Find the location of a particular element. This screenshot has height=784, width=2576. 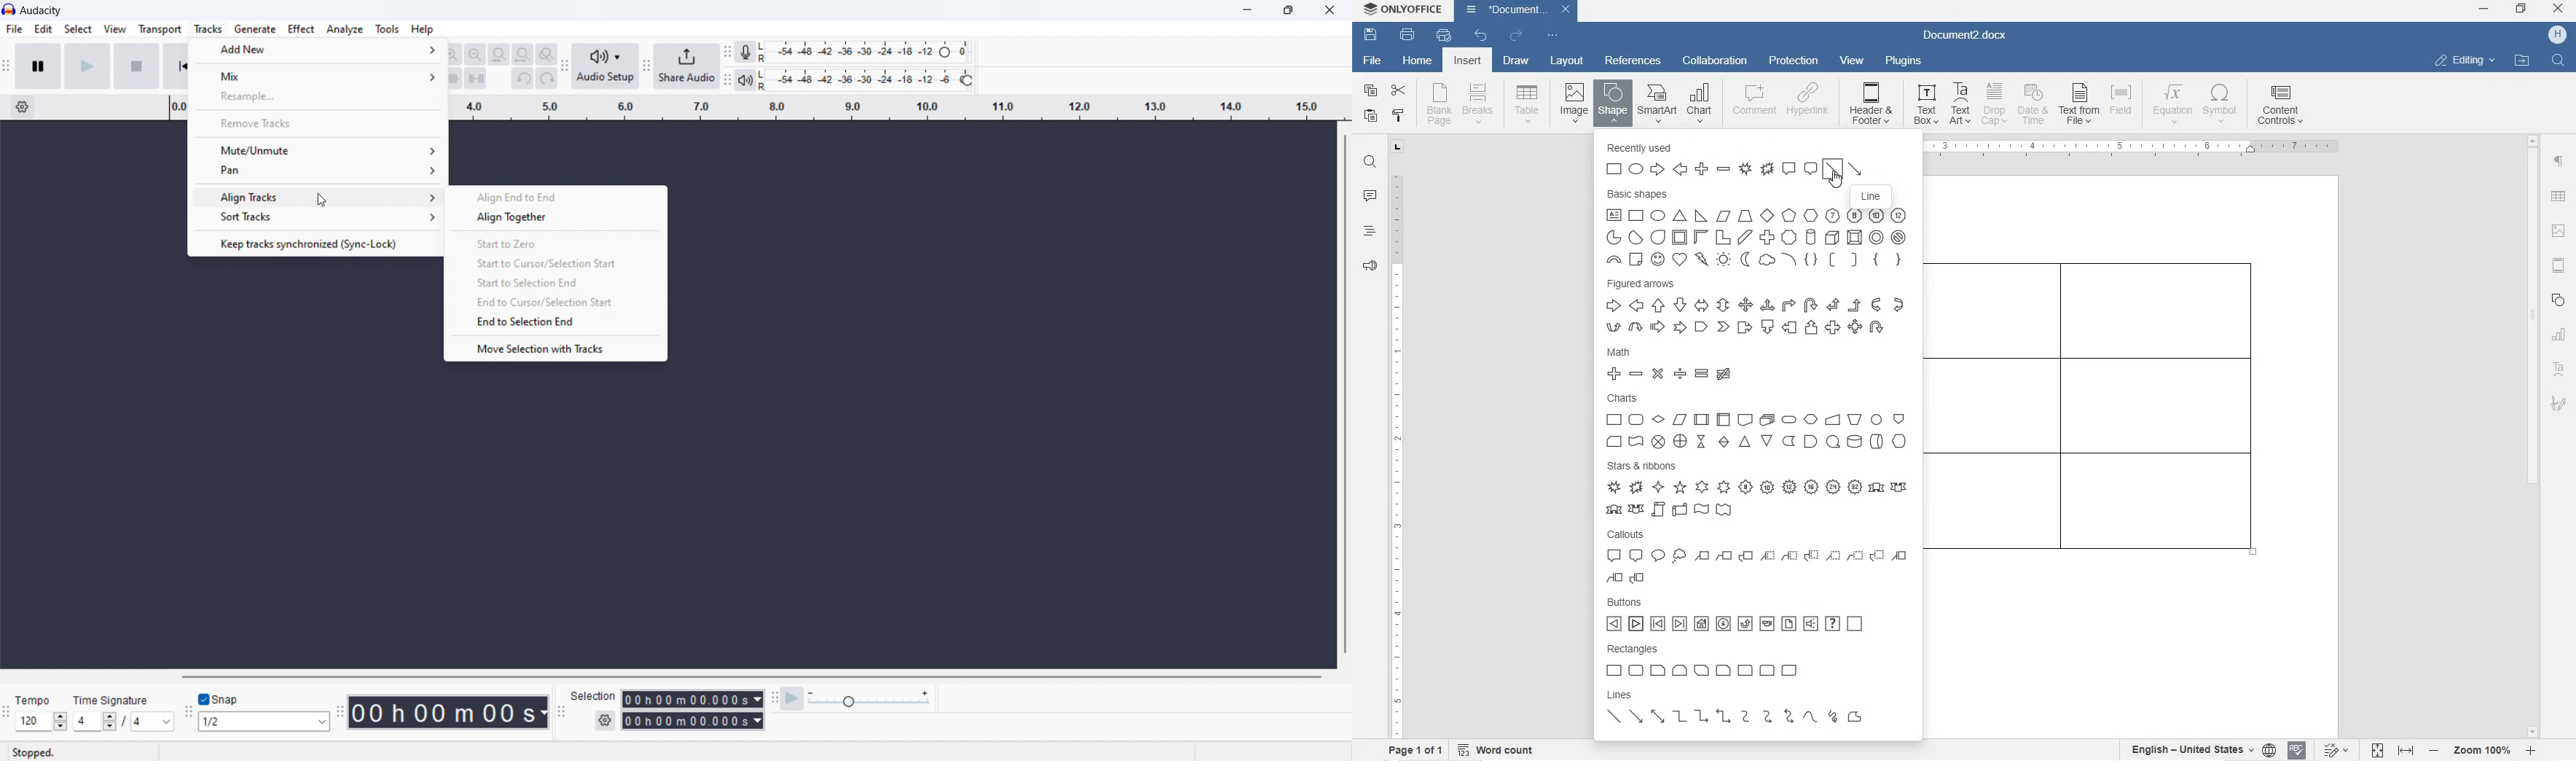

keep tracks synchronized is located at coordinates (317, 242).